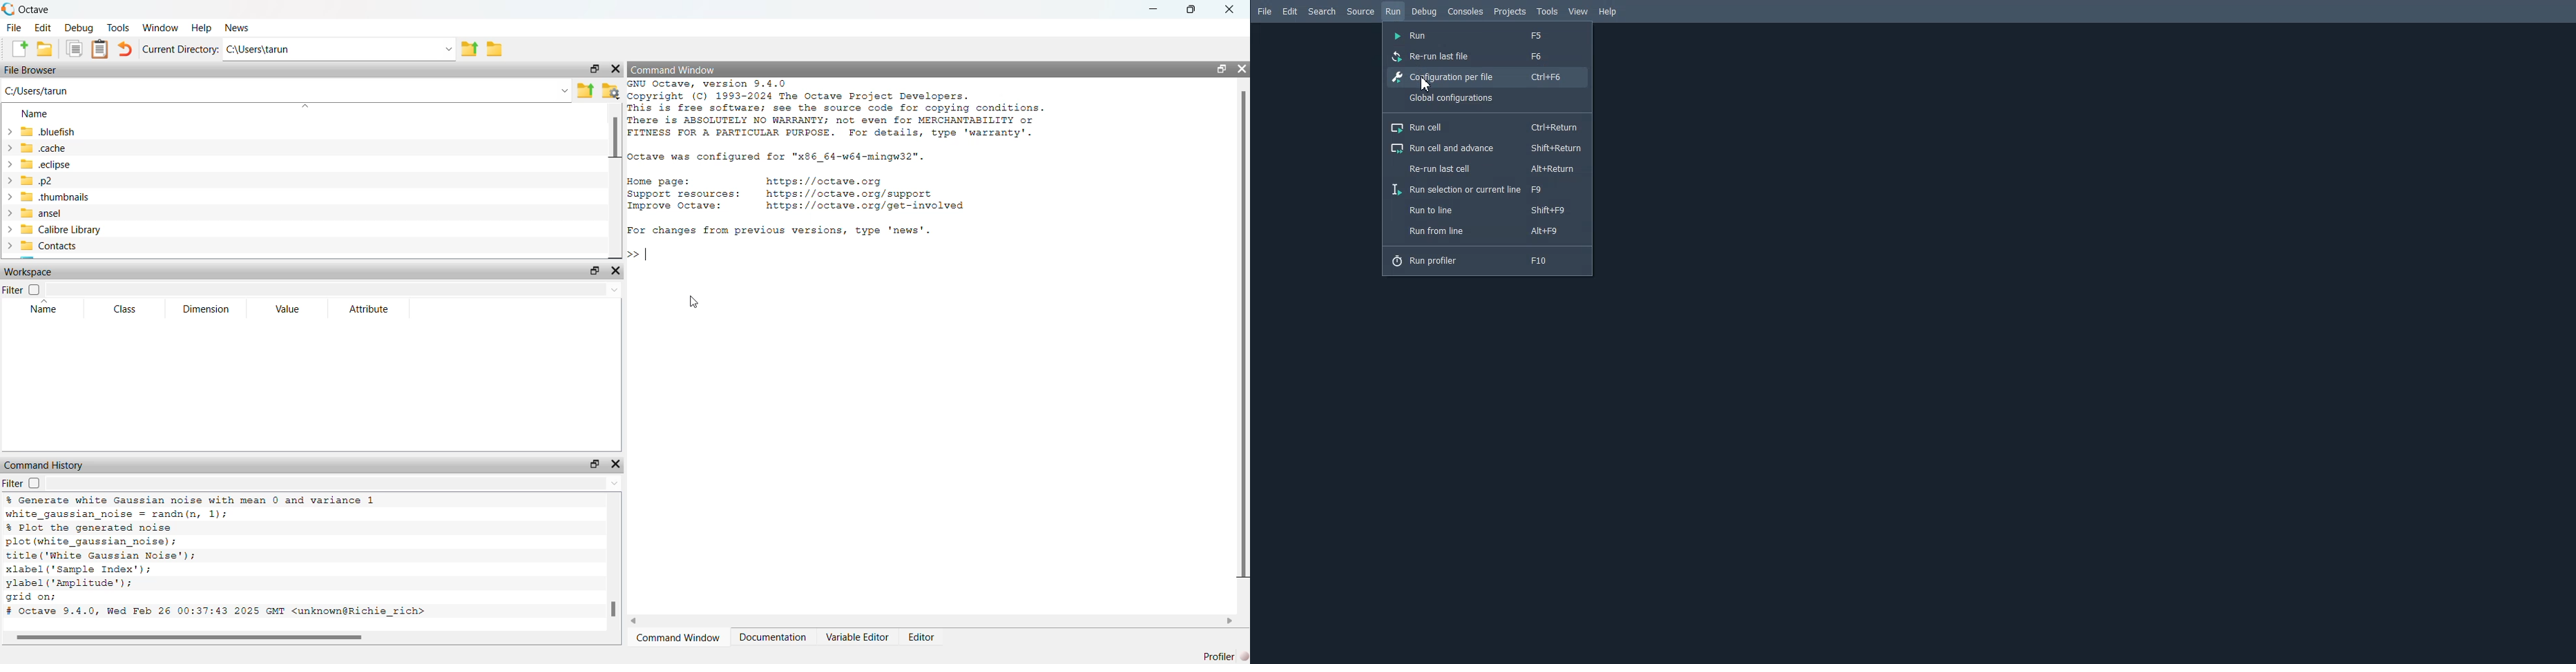 The image size is (2576, 672). Describe the element at coordinates (474, 48) in the screenshot. I see `parent directory` at that location.